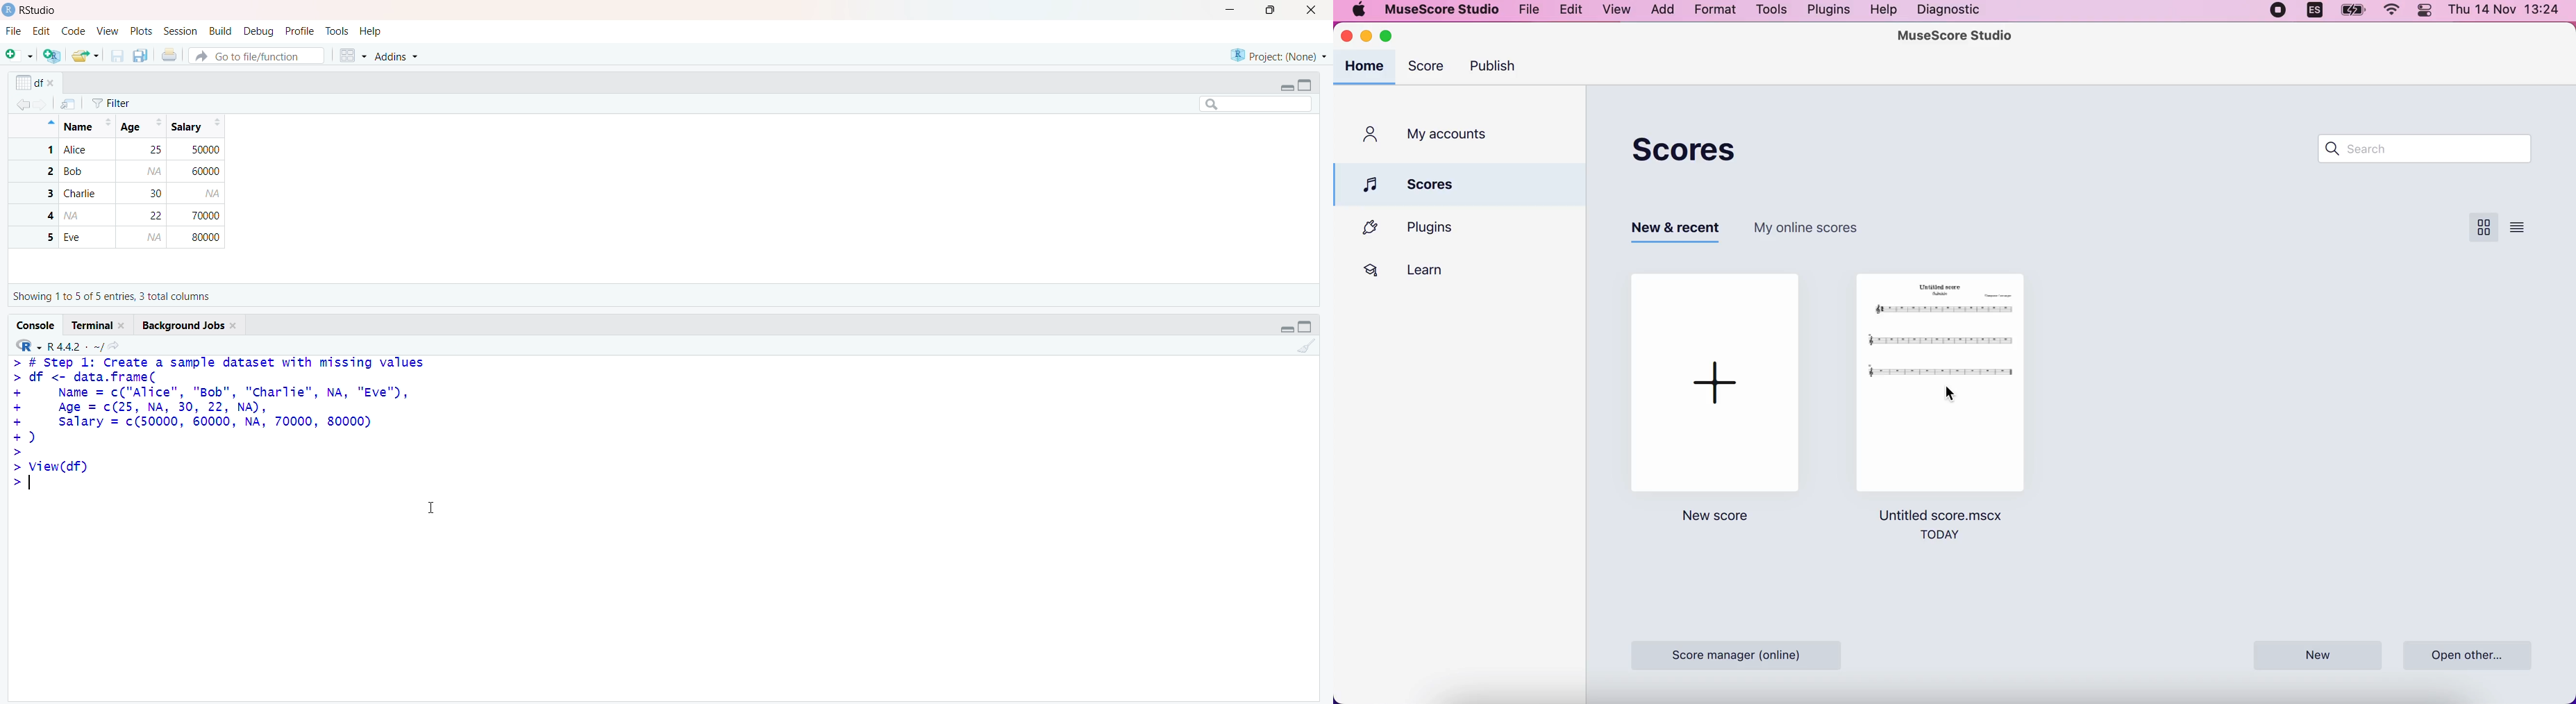 The image size is (2576, 728). I want to click on Clear console, so click(1307, 350).